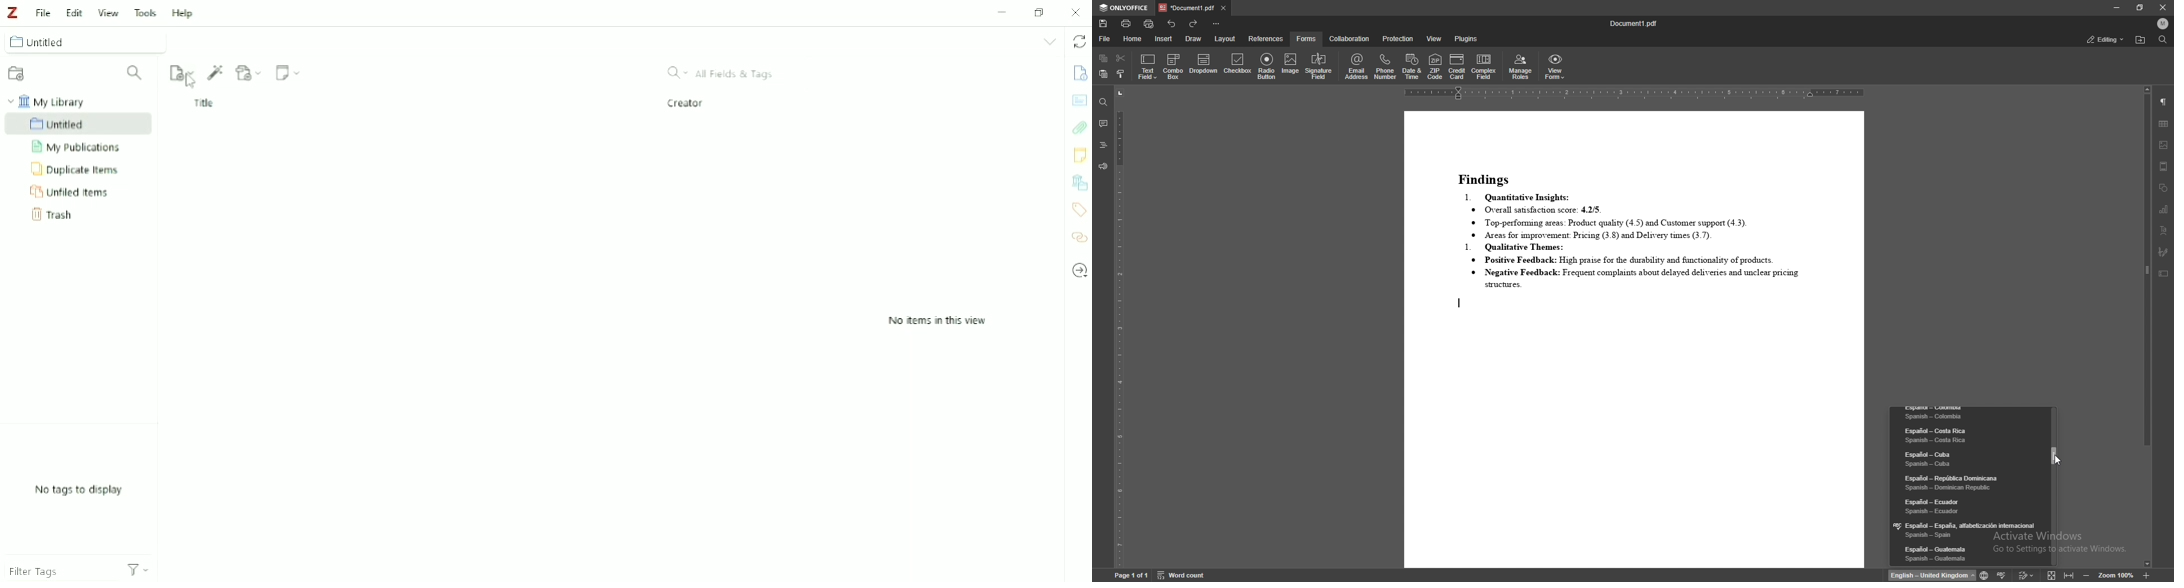 The width and height of the screenshot is (2184, 588). Describe the element at coordinates (137, 73) in the screenshot. I see `Filter Collections` at that location.